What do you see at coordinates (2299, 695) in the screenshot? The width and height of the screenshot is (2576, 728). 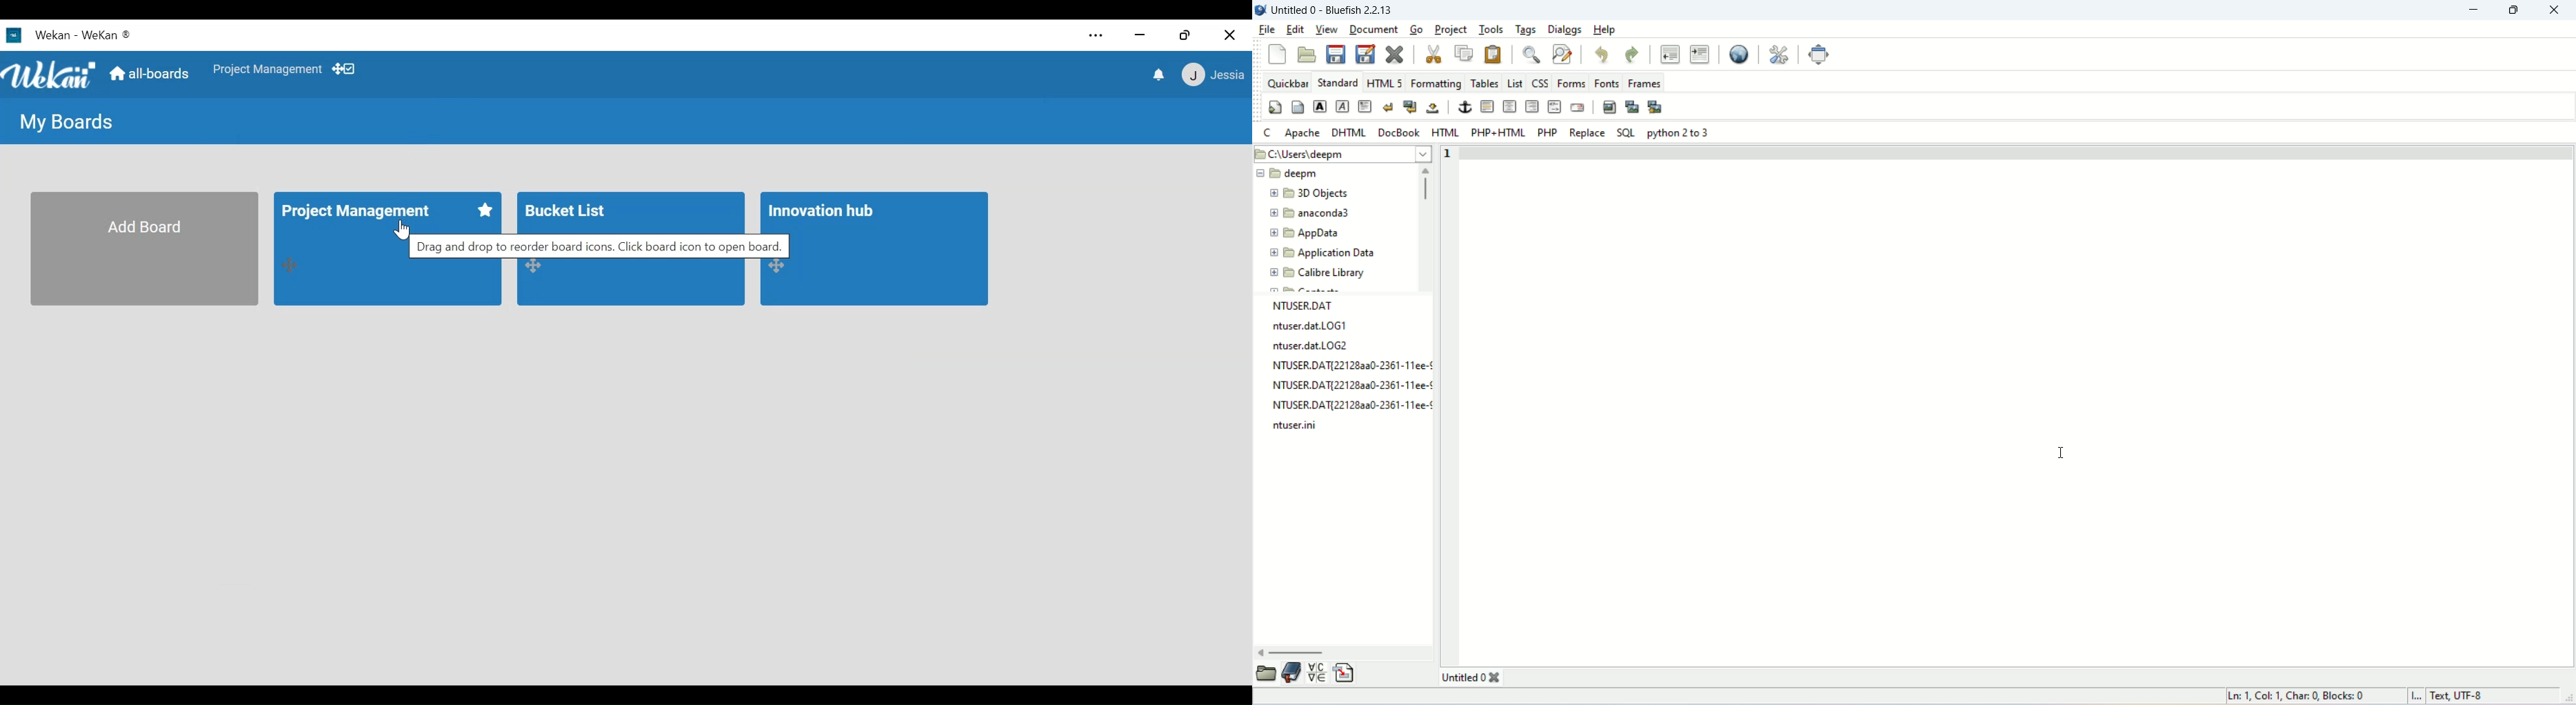 I see `Ln: 1. Col: 1. Char: 0 Blocks: 0` at bounding box center [2299, 695].